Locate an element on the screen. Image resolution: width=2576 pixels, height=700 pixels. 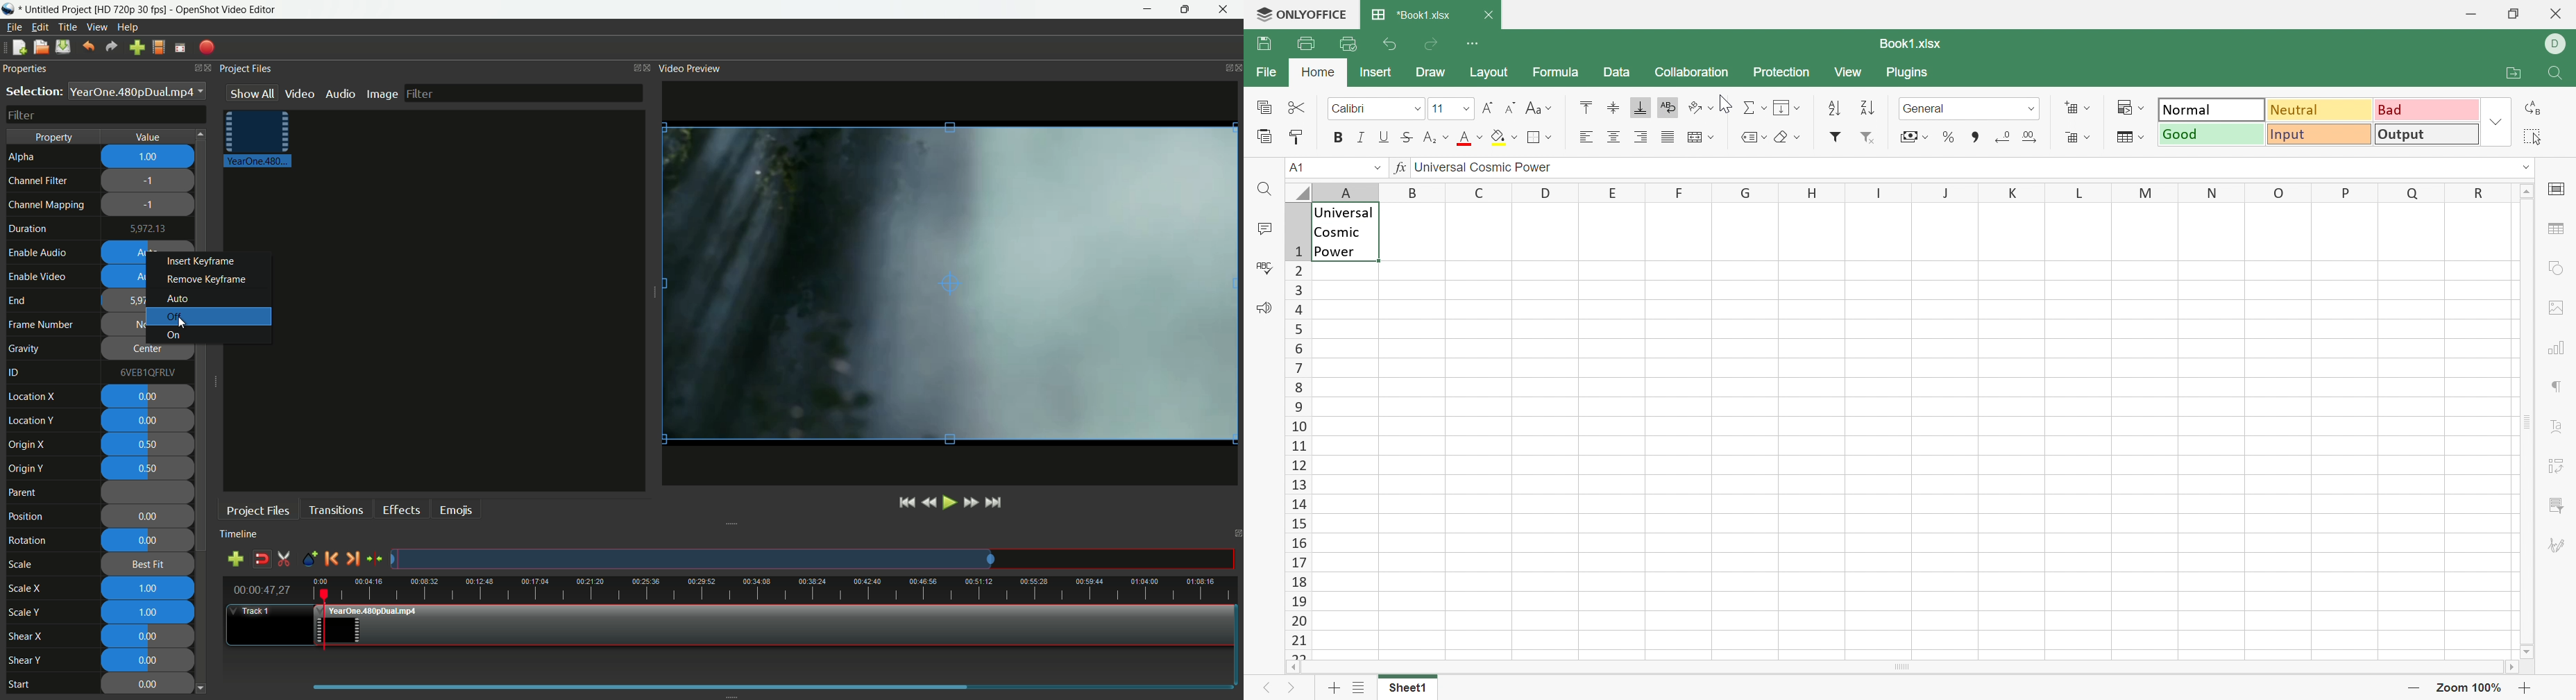
Ascending order is located at coordinates (1833, 110).